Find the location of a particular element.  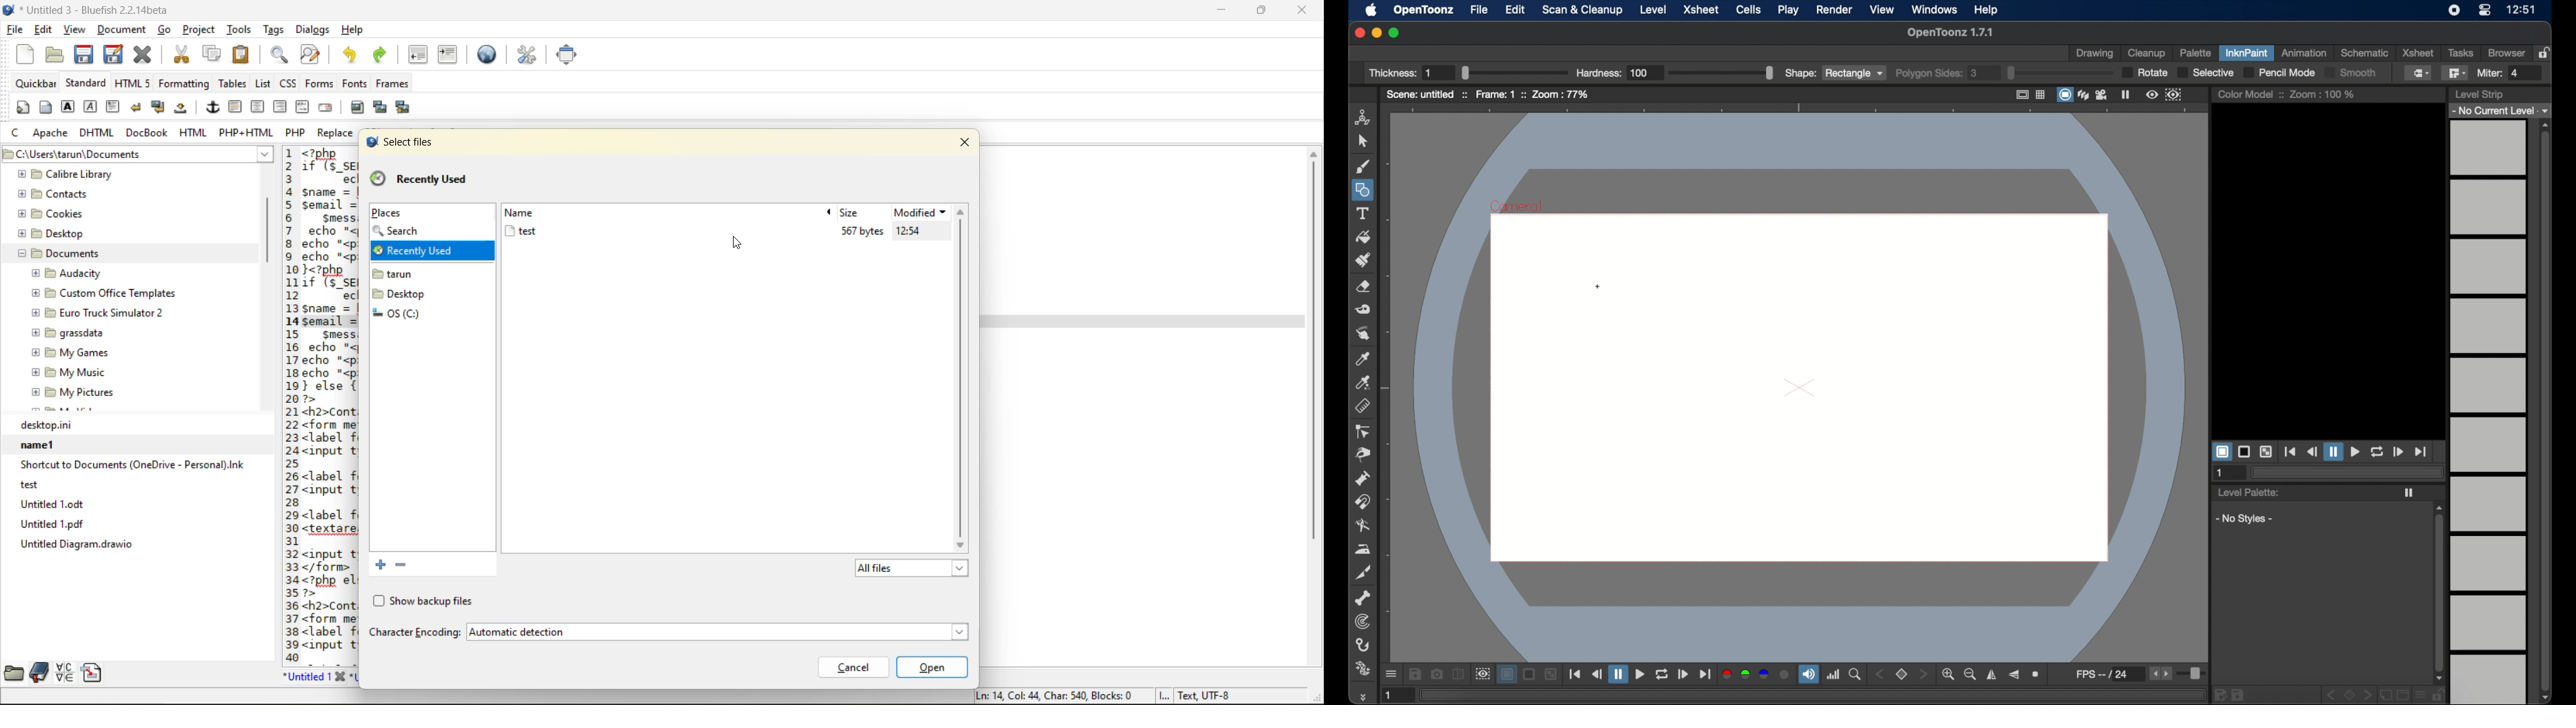

project is located at coordinates (201, 32).